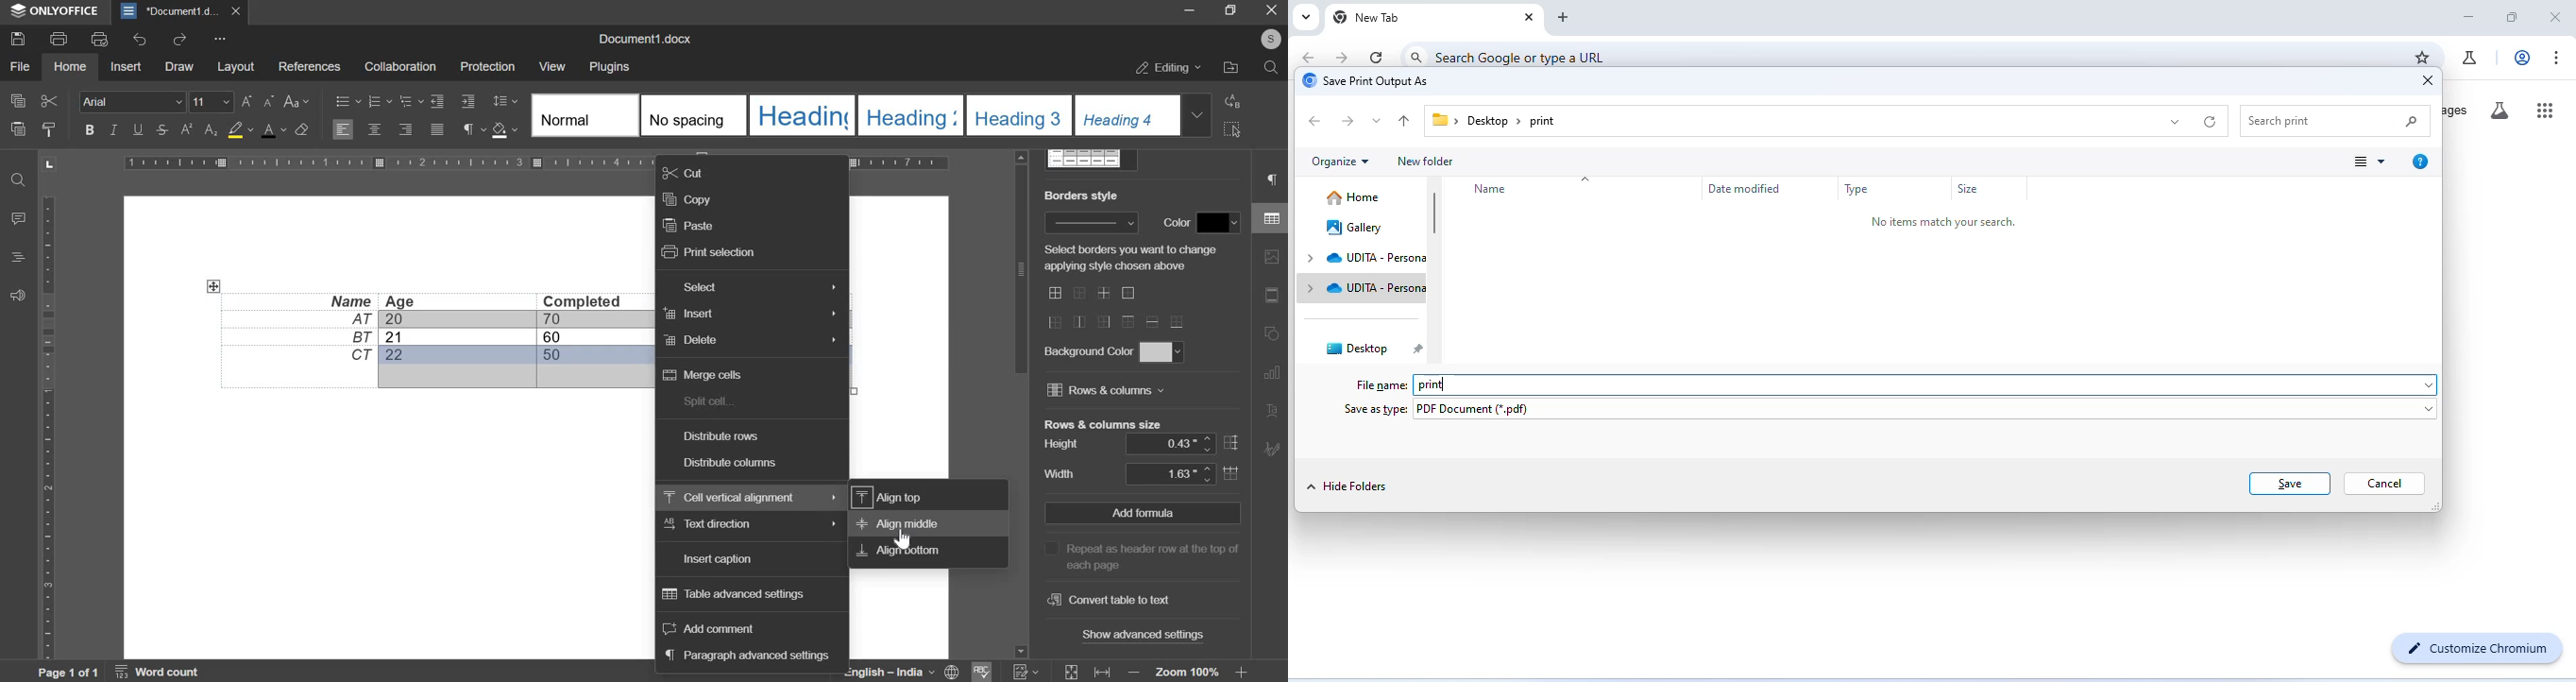 Image resolution: width=2576 pixels, height=700 pixels. What do you see at coordinates (410, 101) in the screenshot?
I see `multilevel list` at bounding box center [410, 101].